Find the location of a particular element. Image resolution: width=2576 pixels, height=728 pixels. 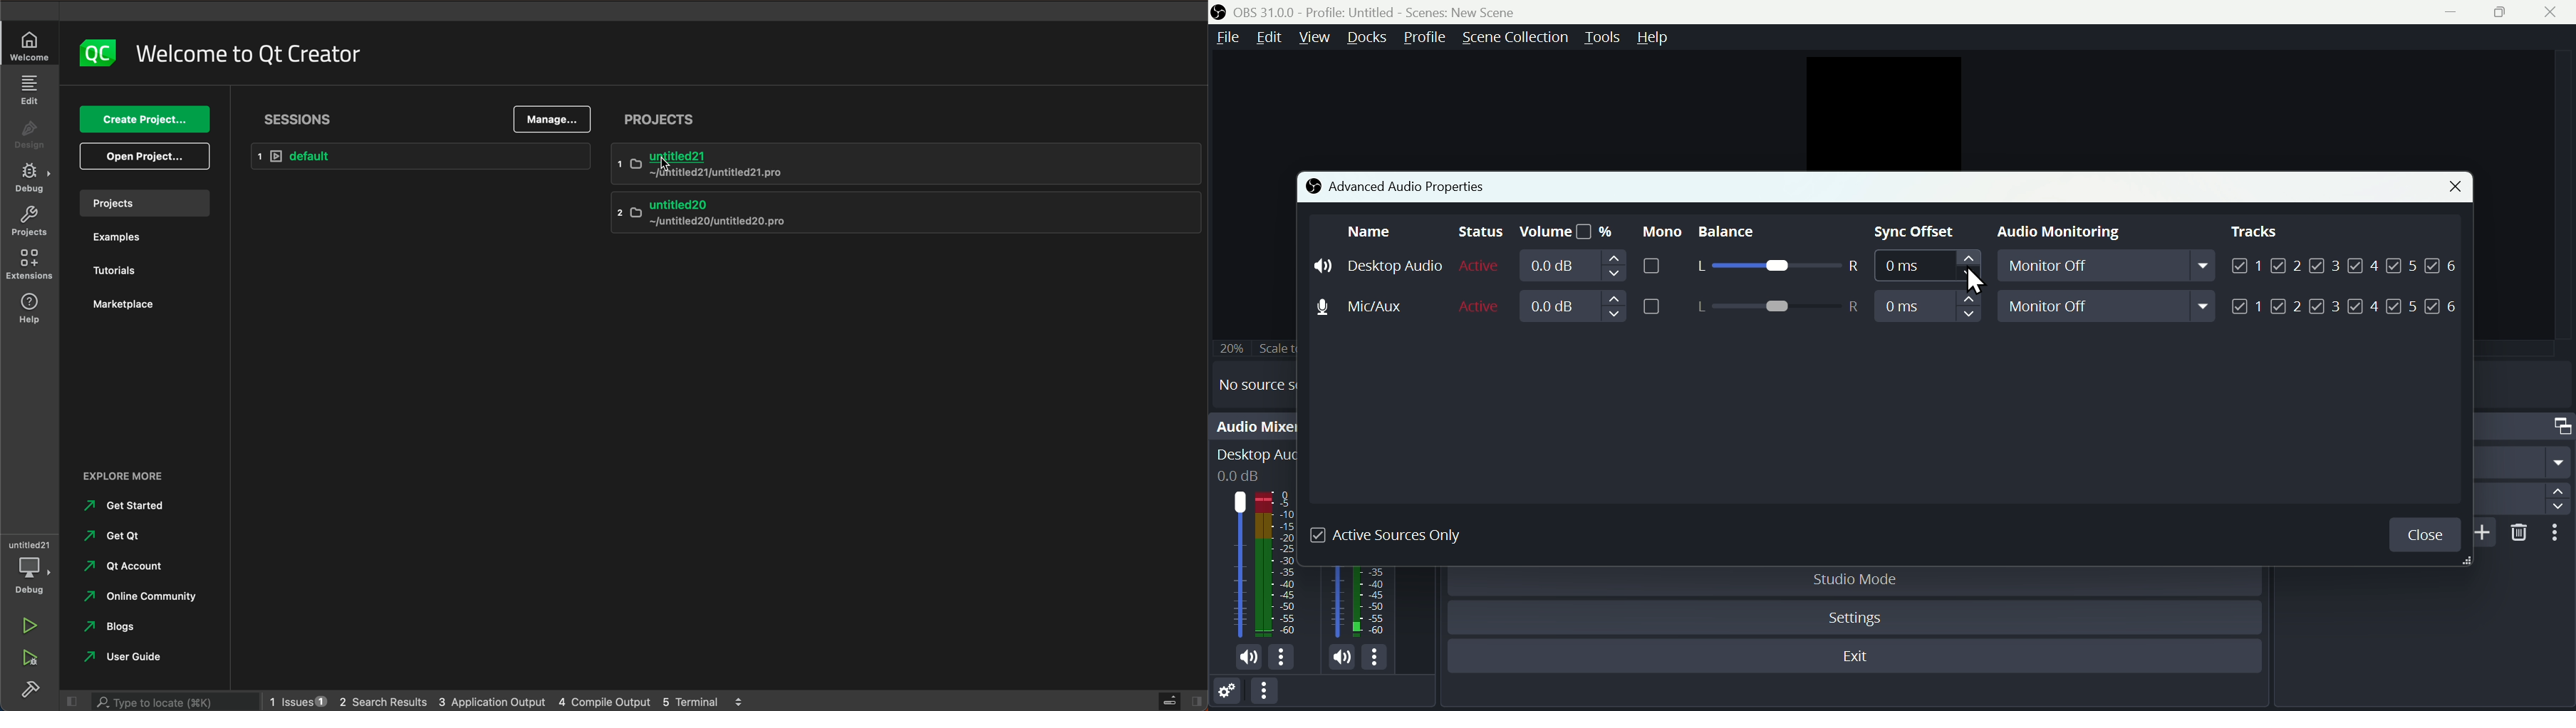

(un)check Track 2 is located at coordinates (2287, 264).